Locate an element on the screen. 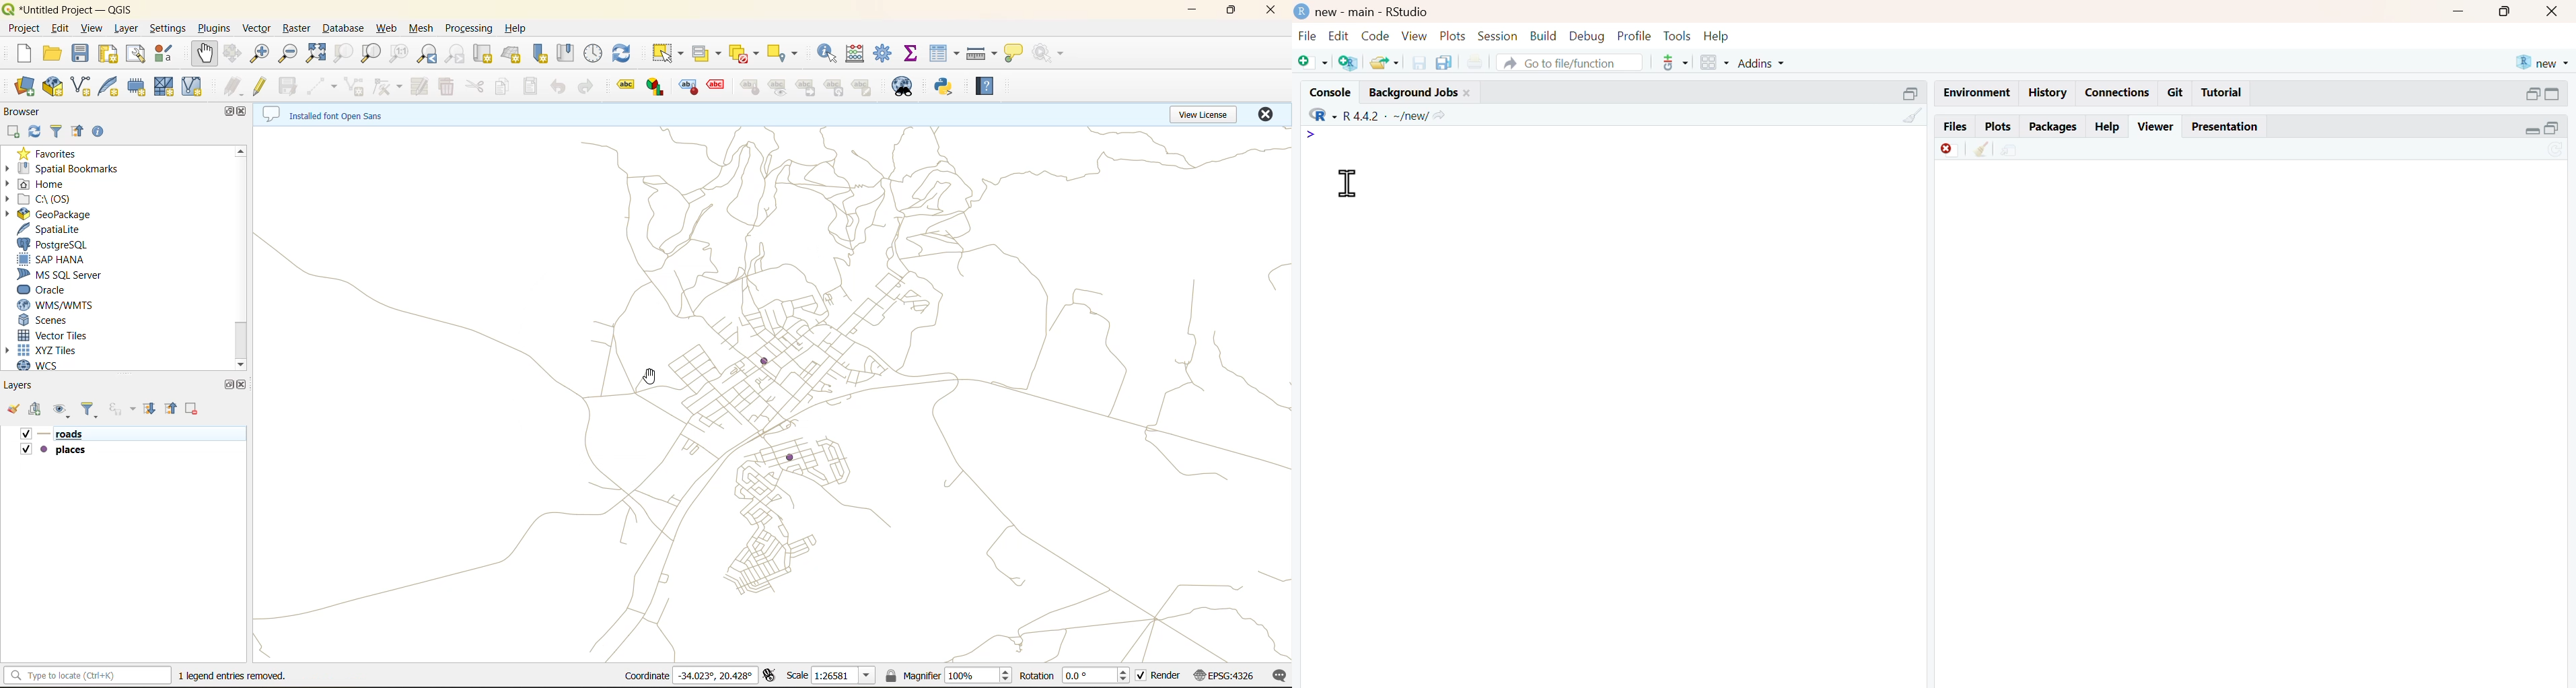 The image size is (2576, 700). share folder as is located at coordinates (1386, 62).